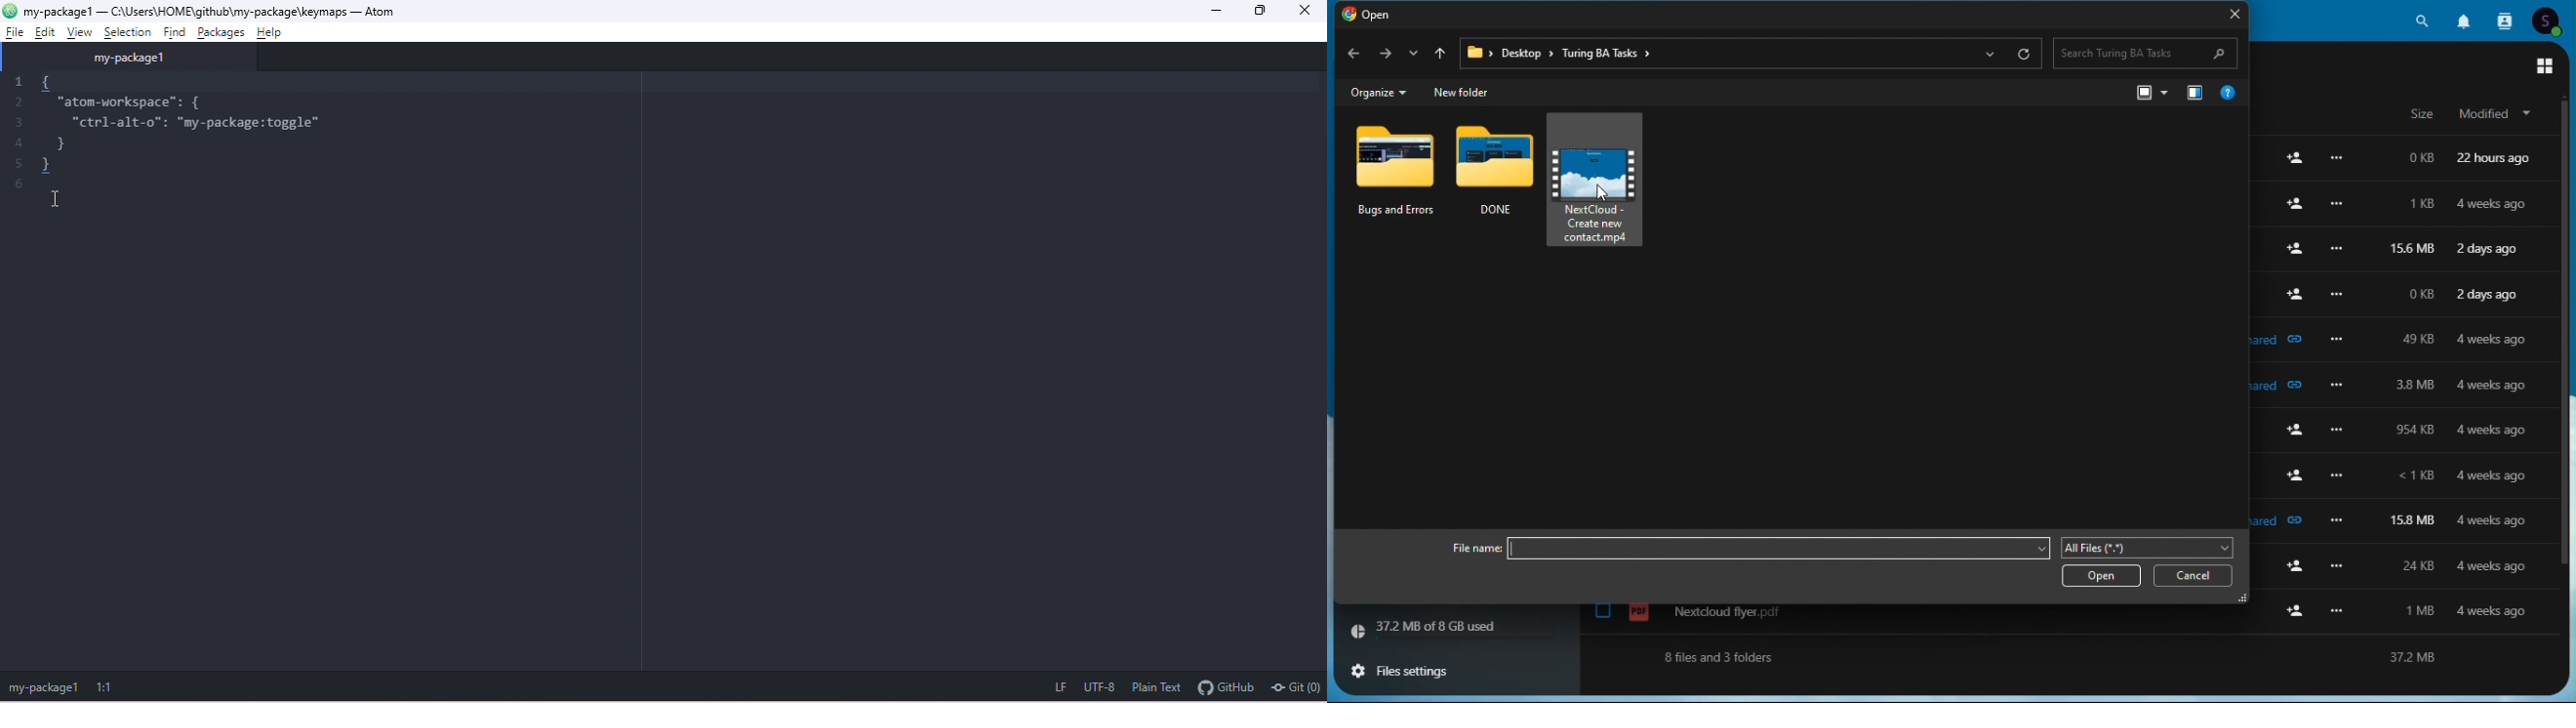 This screenshot has height=728, width=2576. Describe the element at coordinates (2413, 565) in the screenshot. I see `24 kb` at that location.